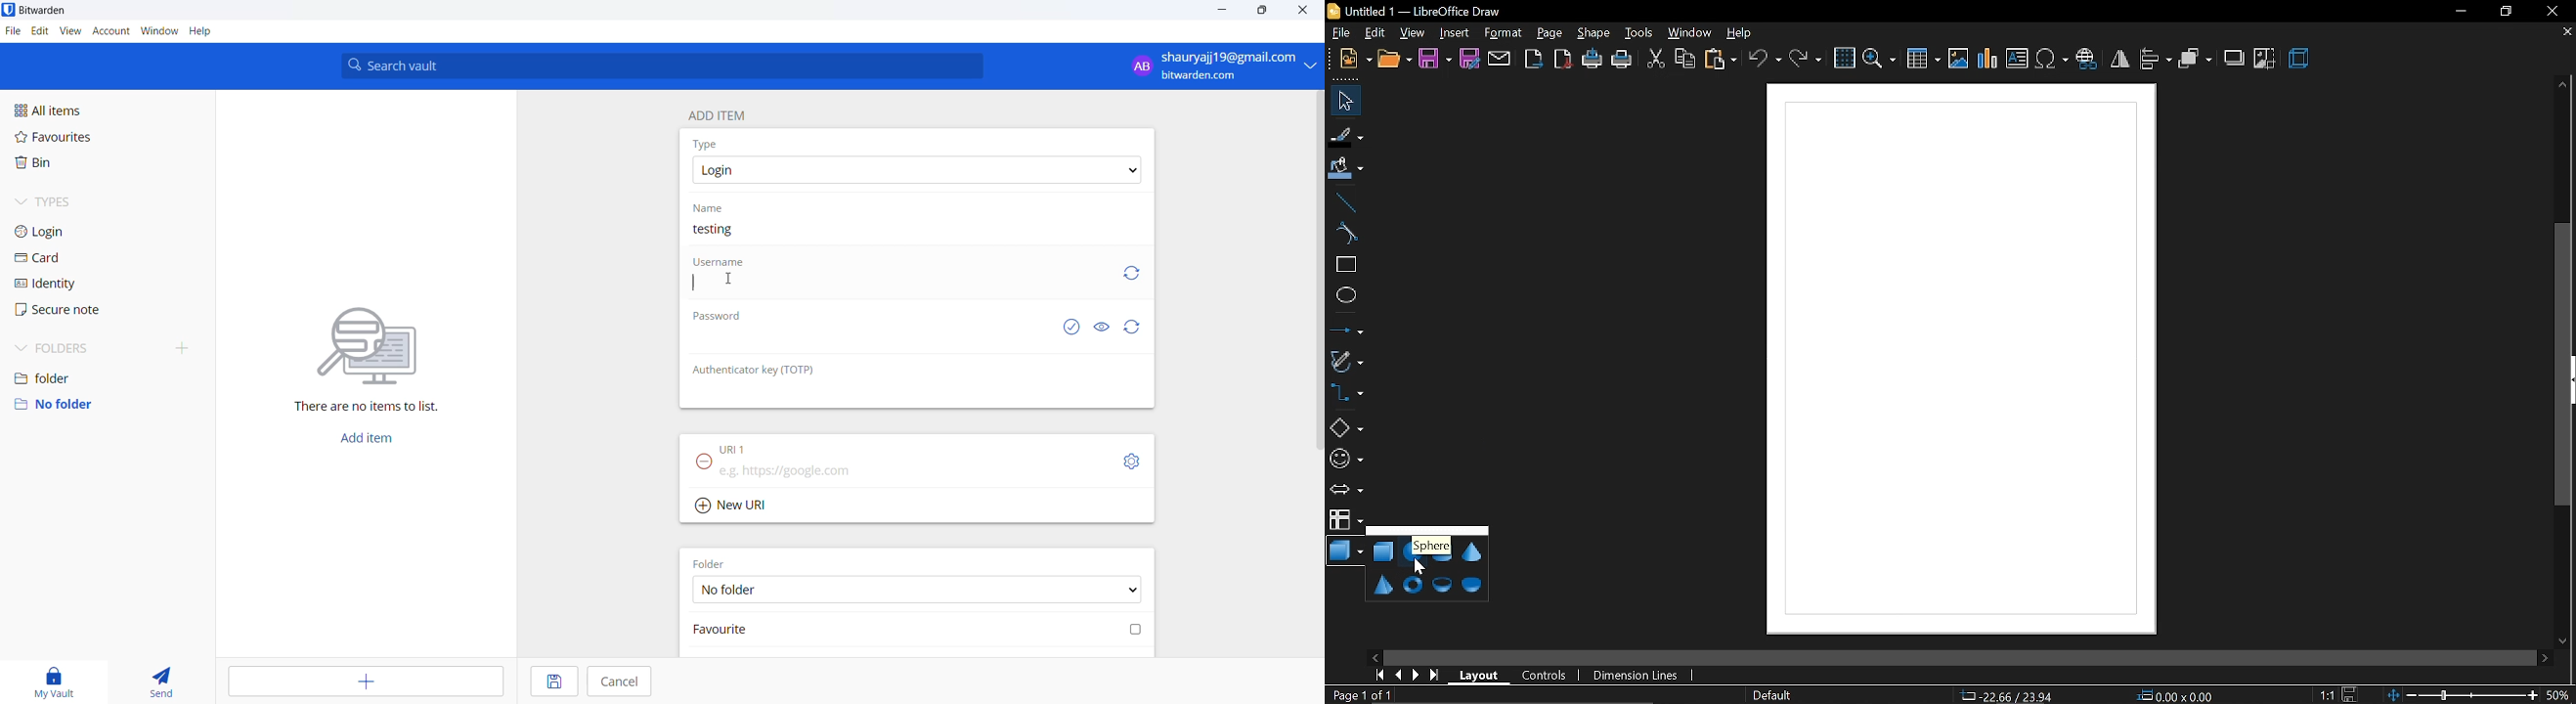 This screenshot has height=728, width=2576. I want to click on folders, so click(110, 345).